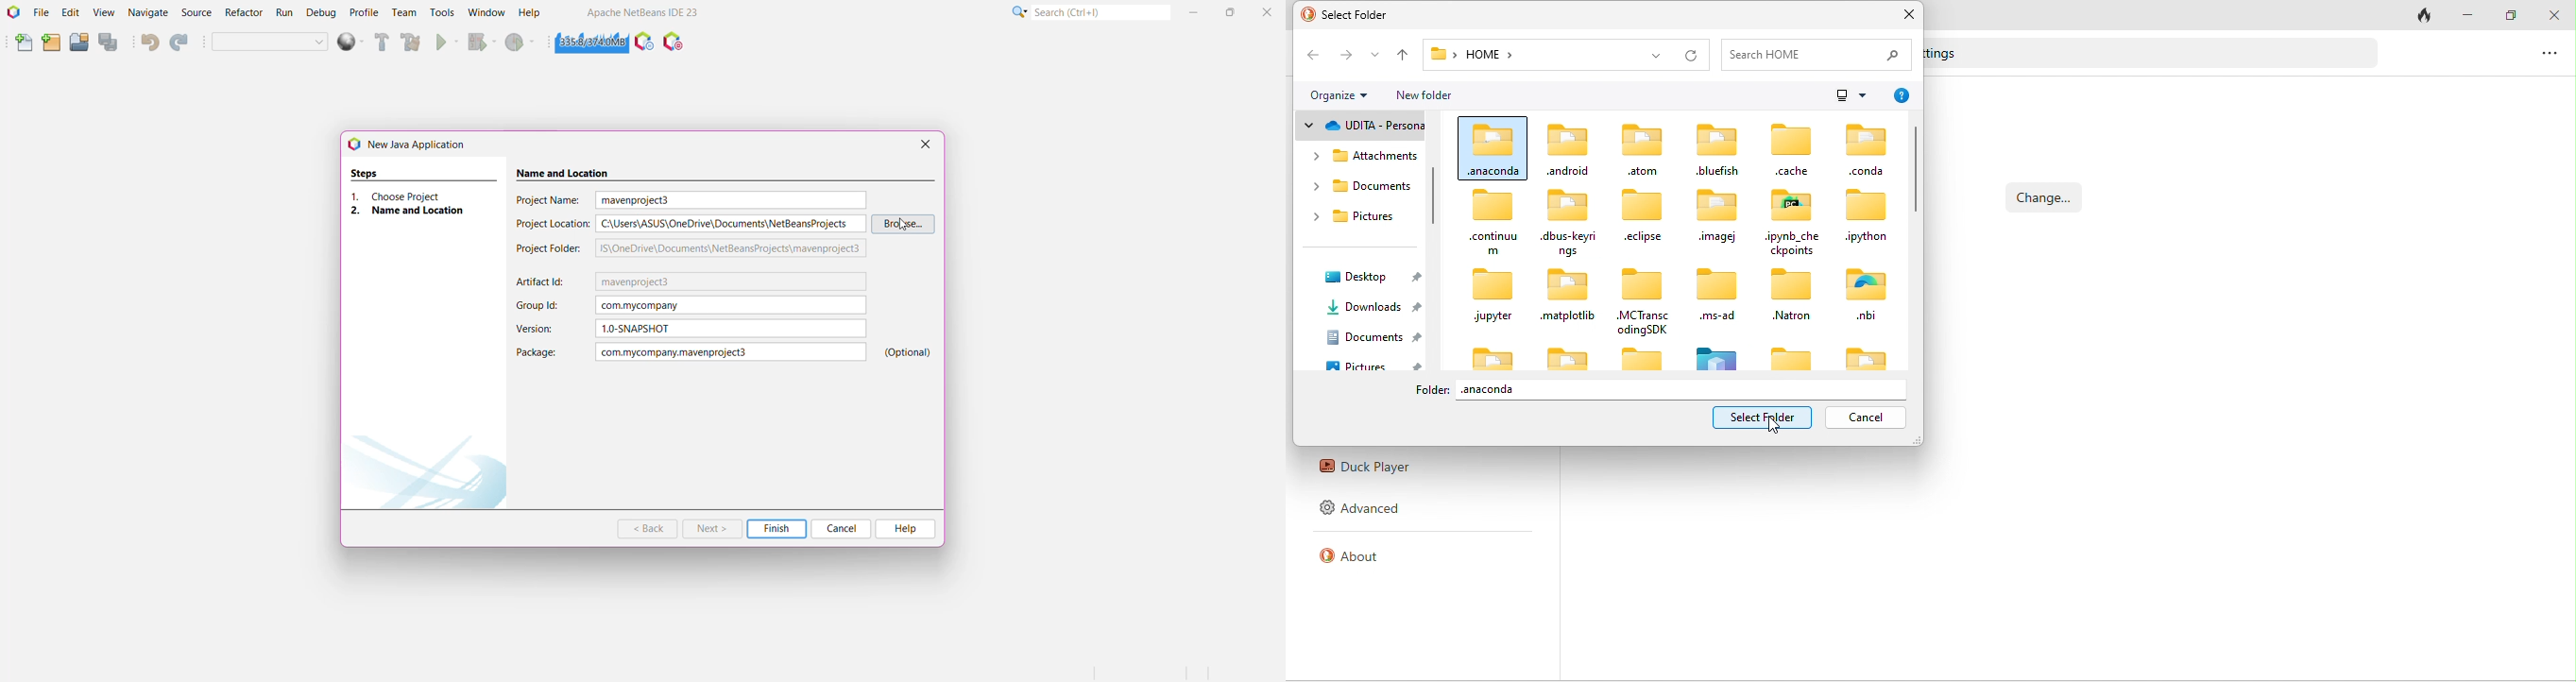 The height and width of the screenshot is (700, 2576). I want to click on home, so click(1493, 56).